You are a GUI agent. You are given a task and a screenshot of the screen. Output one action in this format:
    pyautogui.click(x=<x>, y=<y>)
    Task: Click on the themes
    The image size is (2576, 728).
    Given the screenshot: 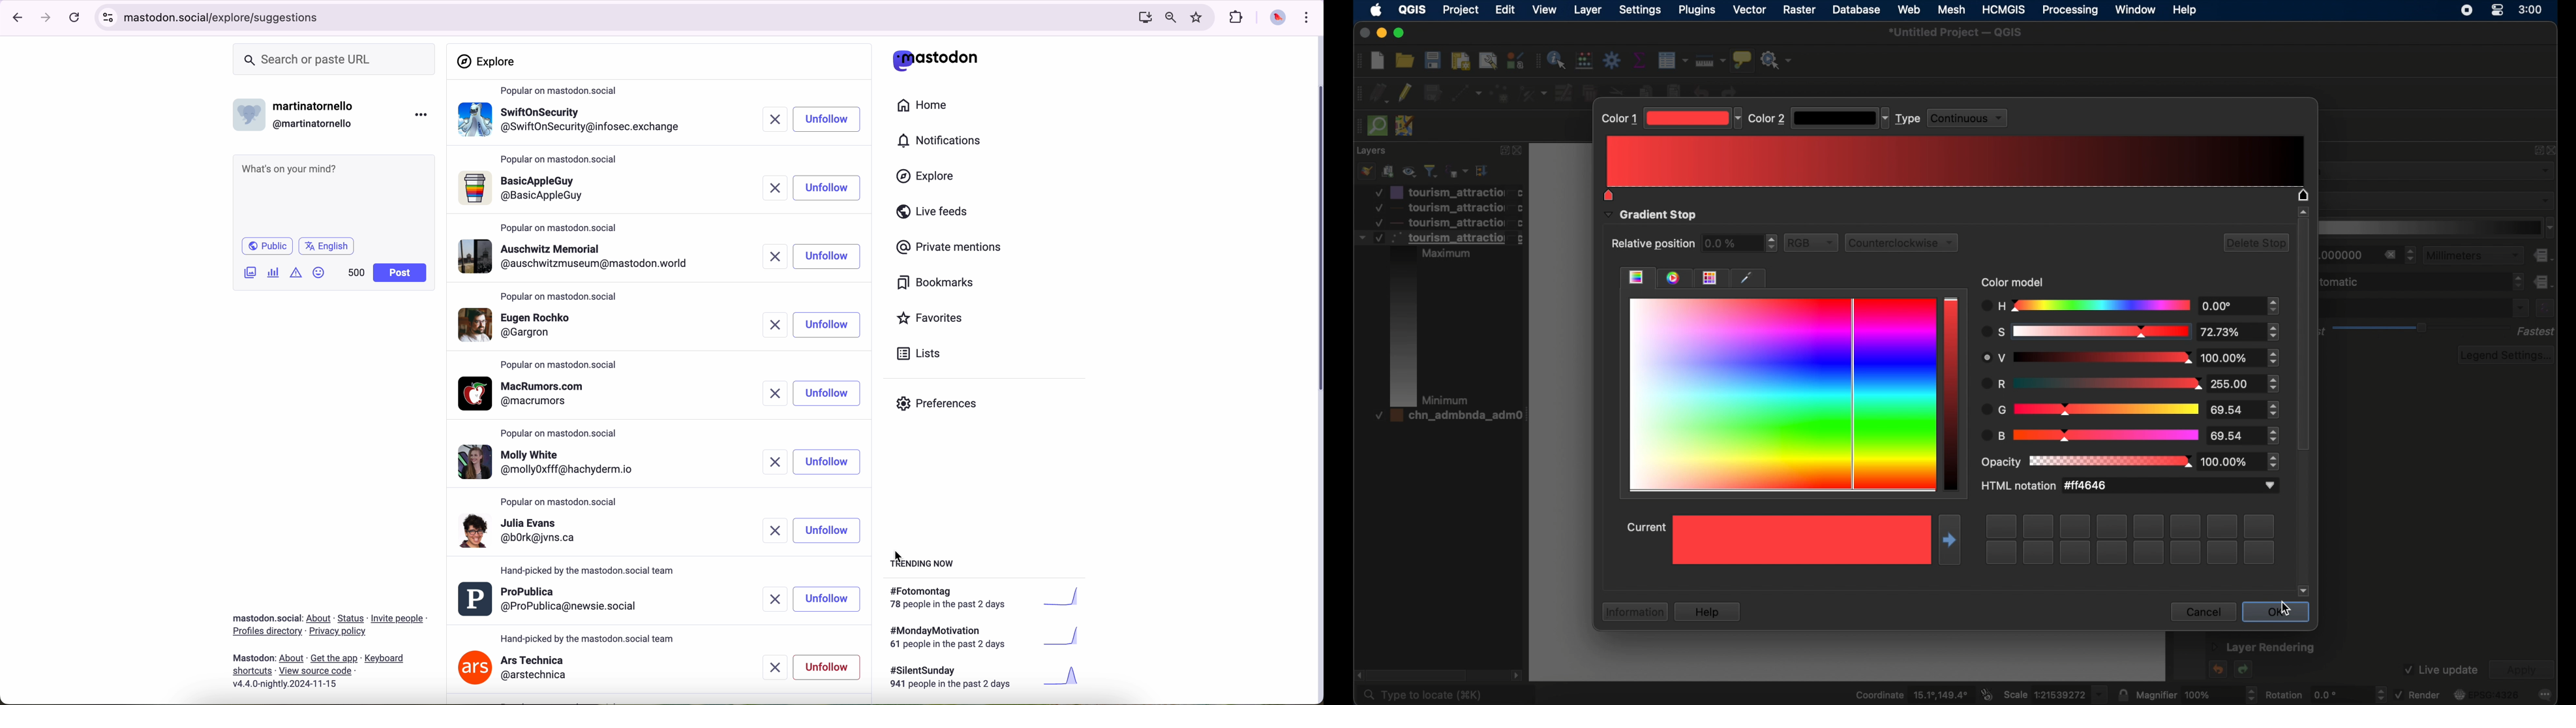 What is the action you would take?
    pyautogui.click(x=1714, y=277)
    